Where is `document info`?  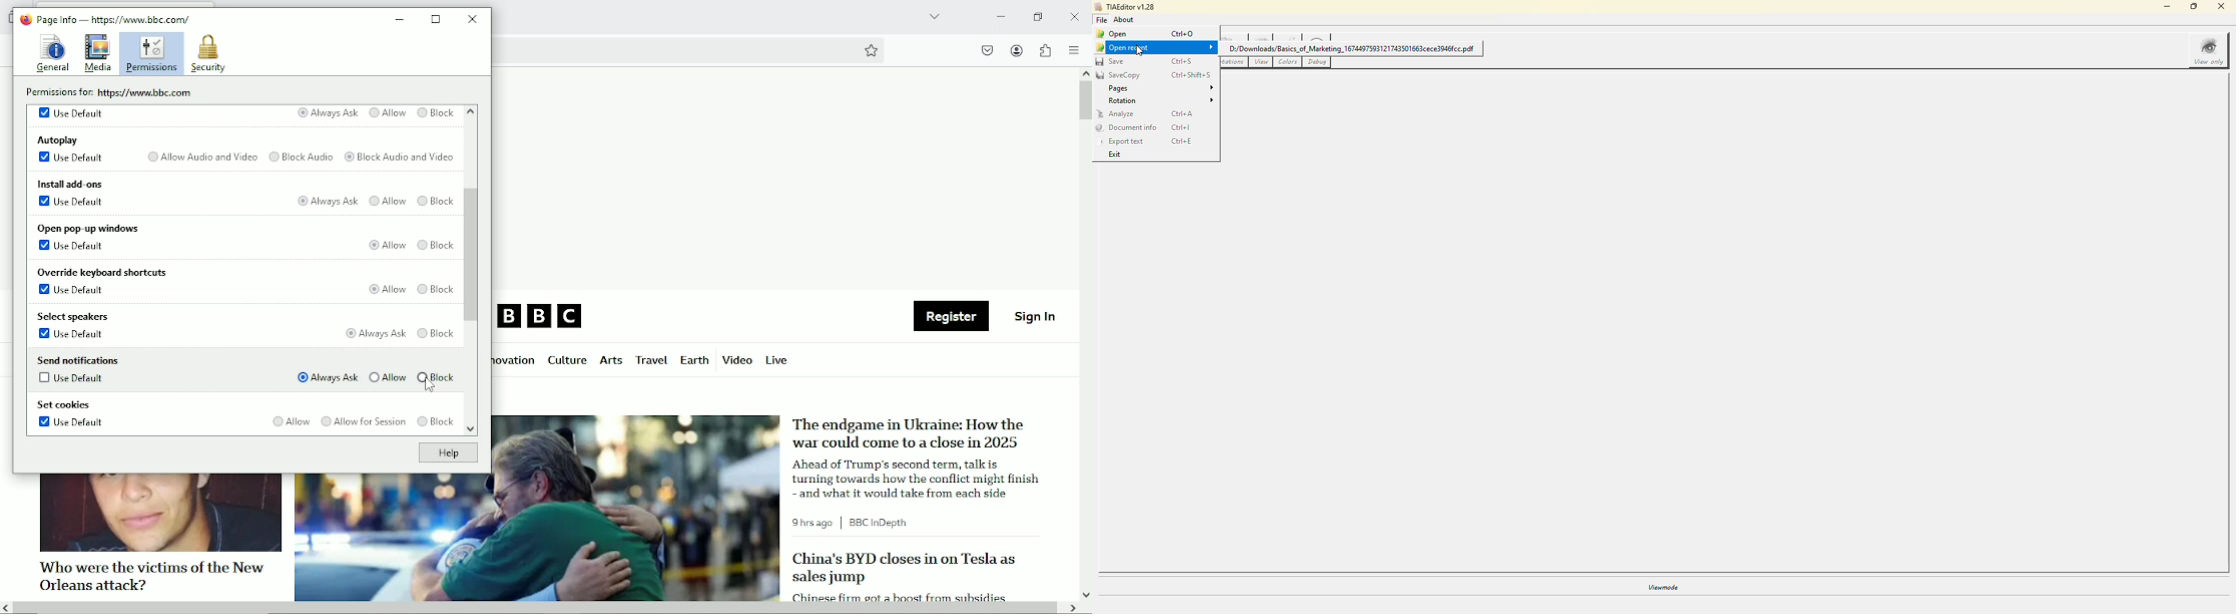 document info is located at coordinates (1132, 128).